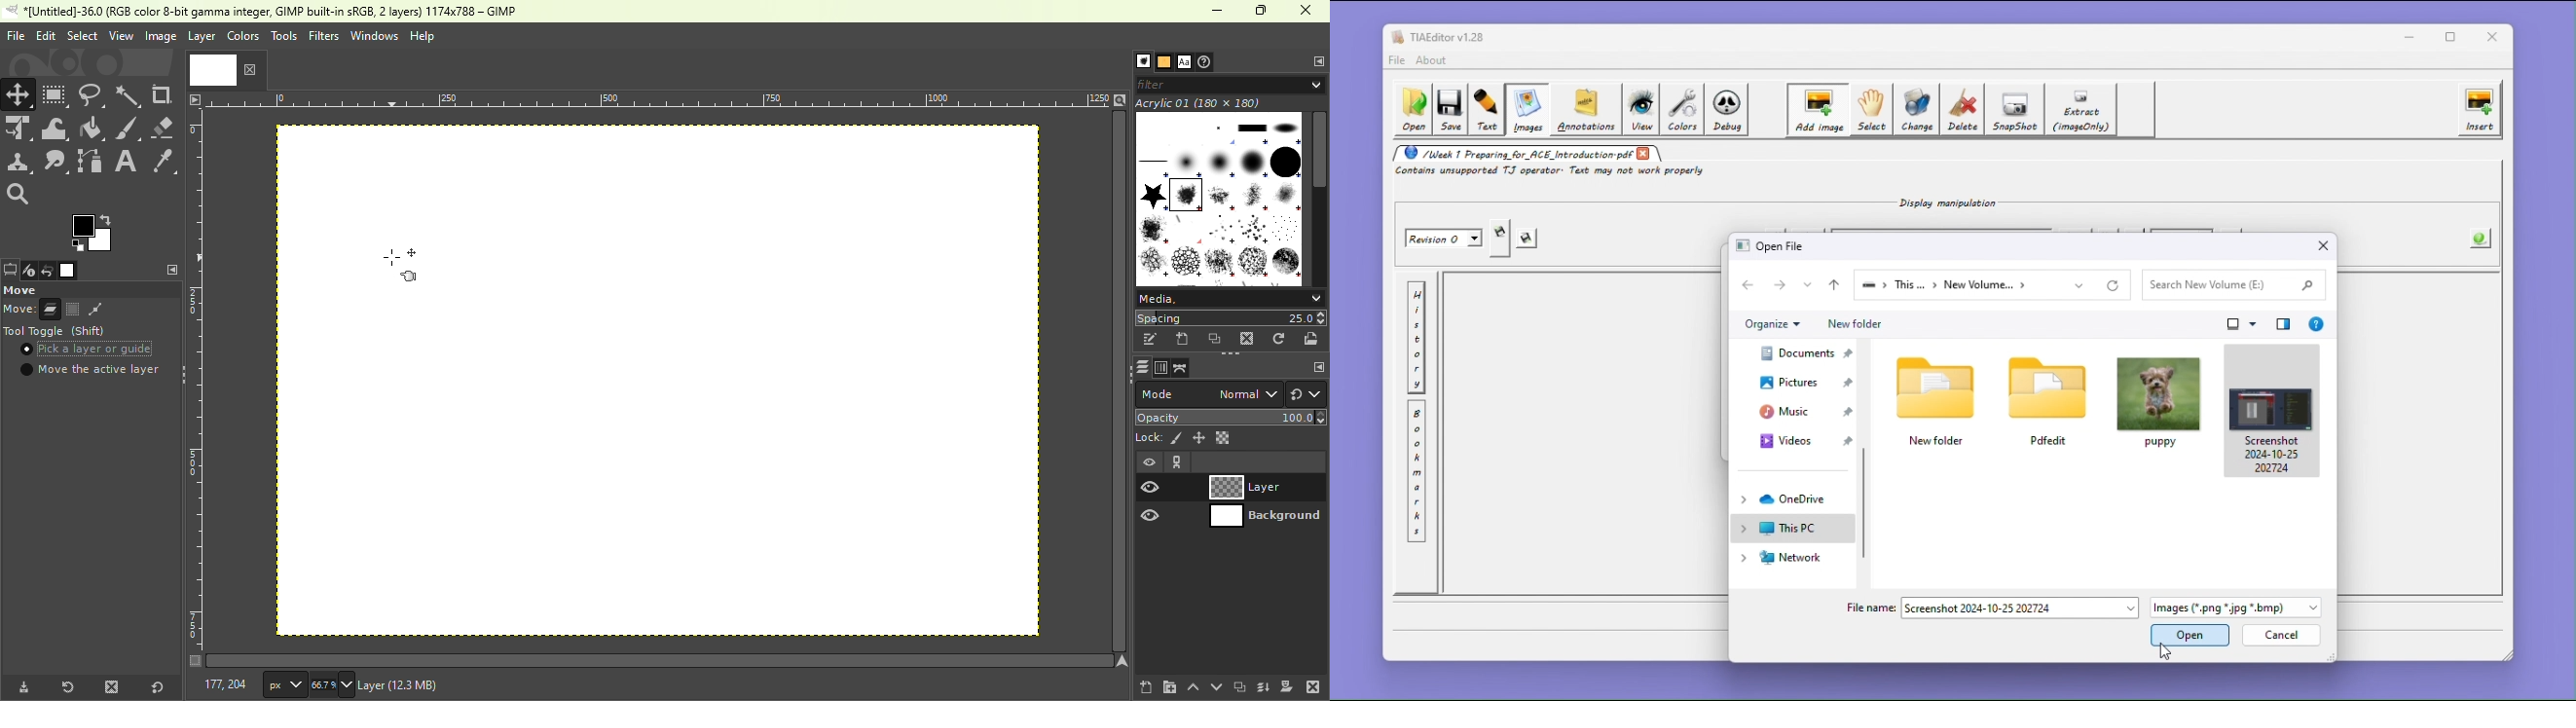  Describe the element at coordinates (1150, 339) in the screenshot. I see `Edit this brush` at that location.